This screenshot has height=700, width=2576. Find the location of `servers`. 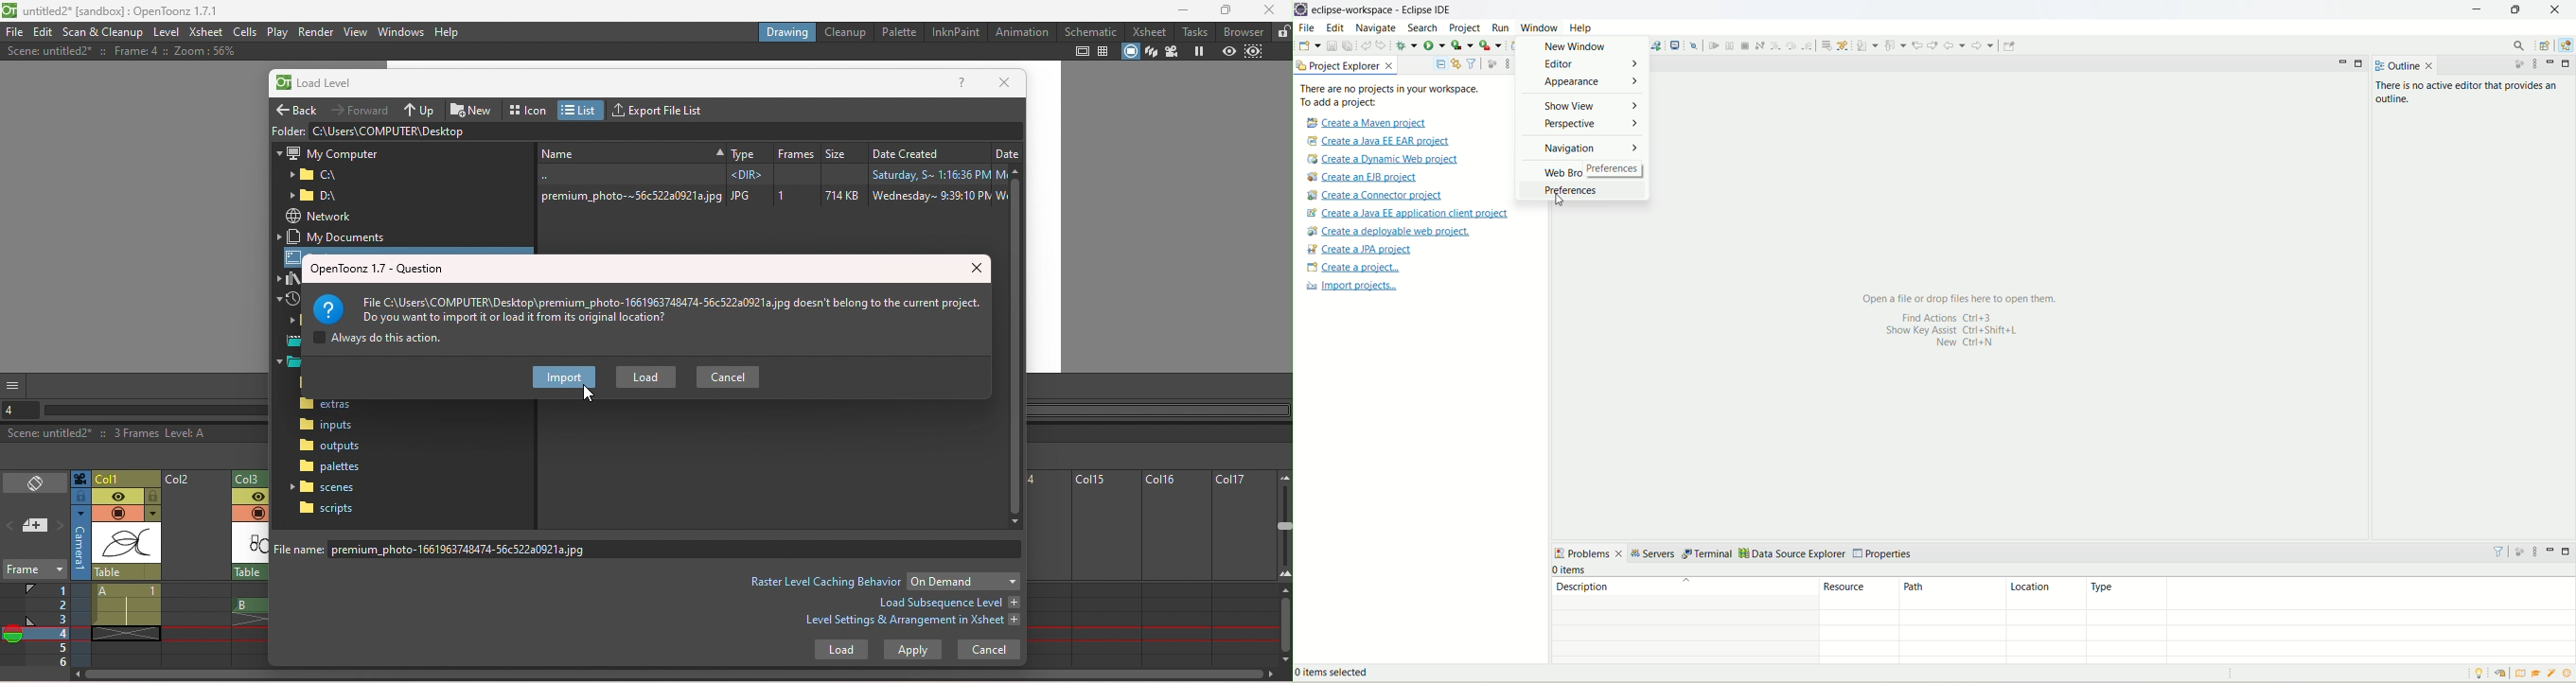

servers is located at coordinates (1655, 554).